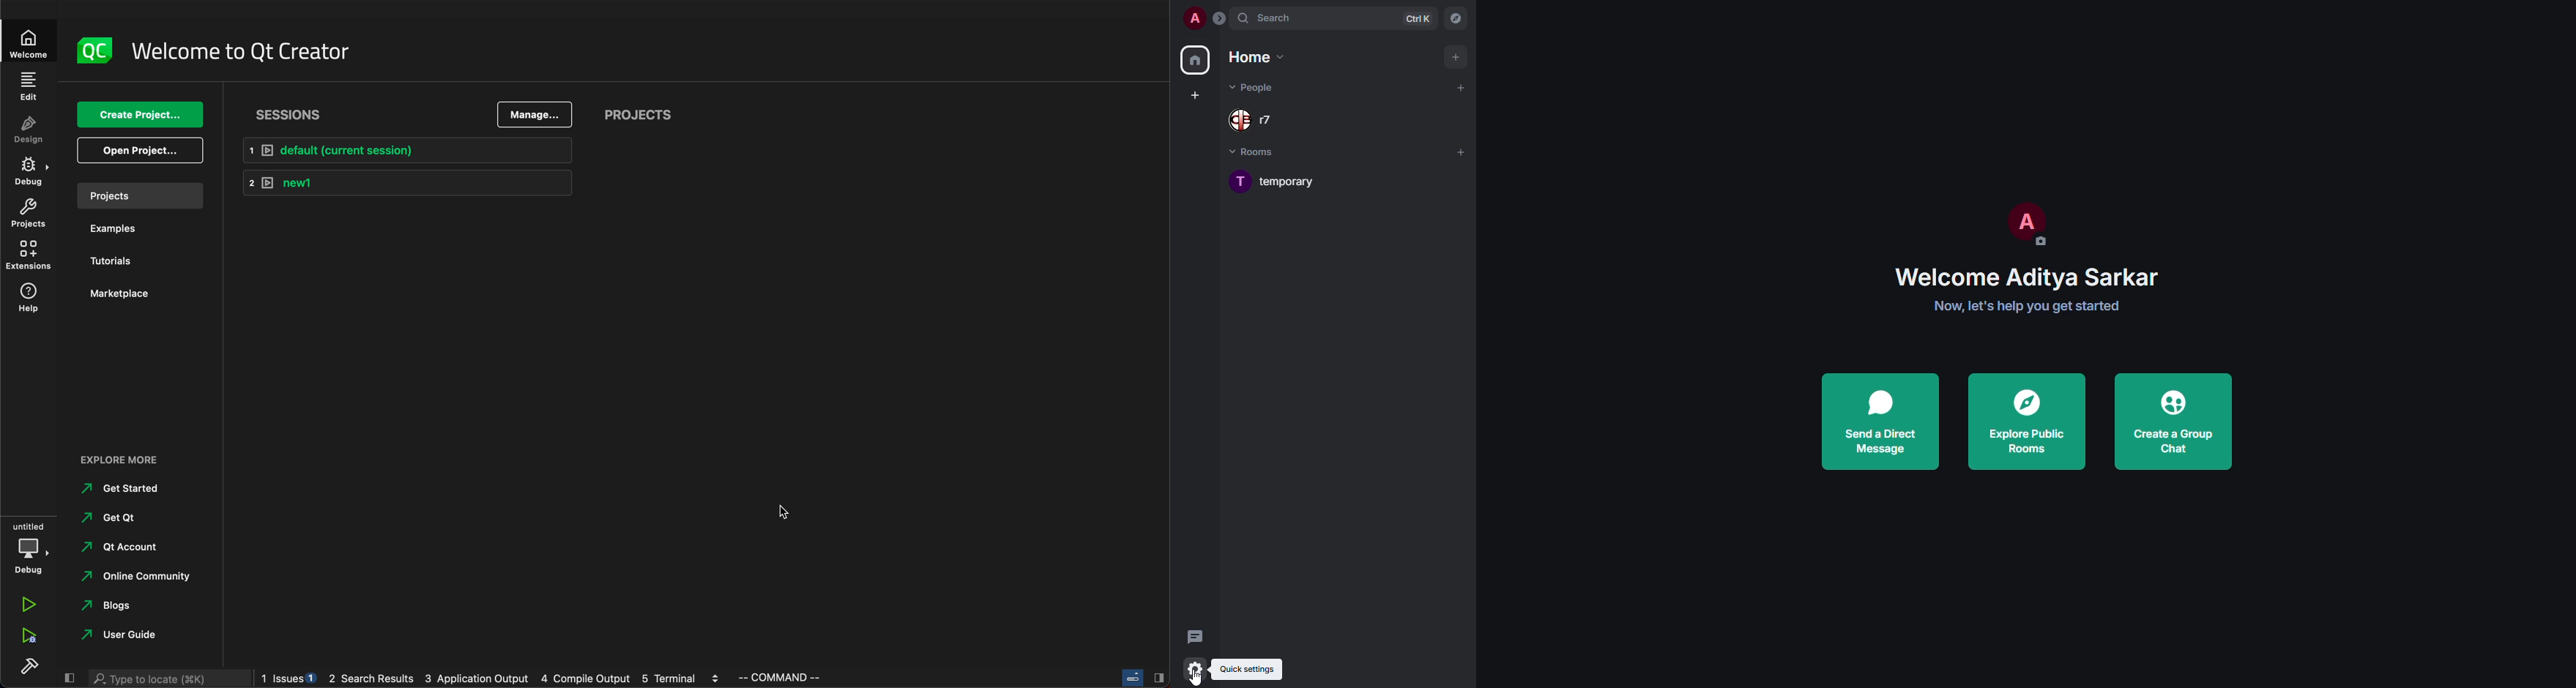 This screenshot has width=2576, height=700. I want to click on welcome, so click(2030, 275).